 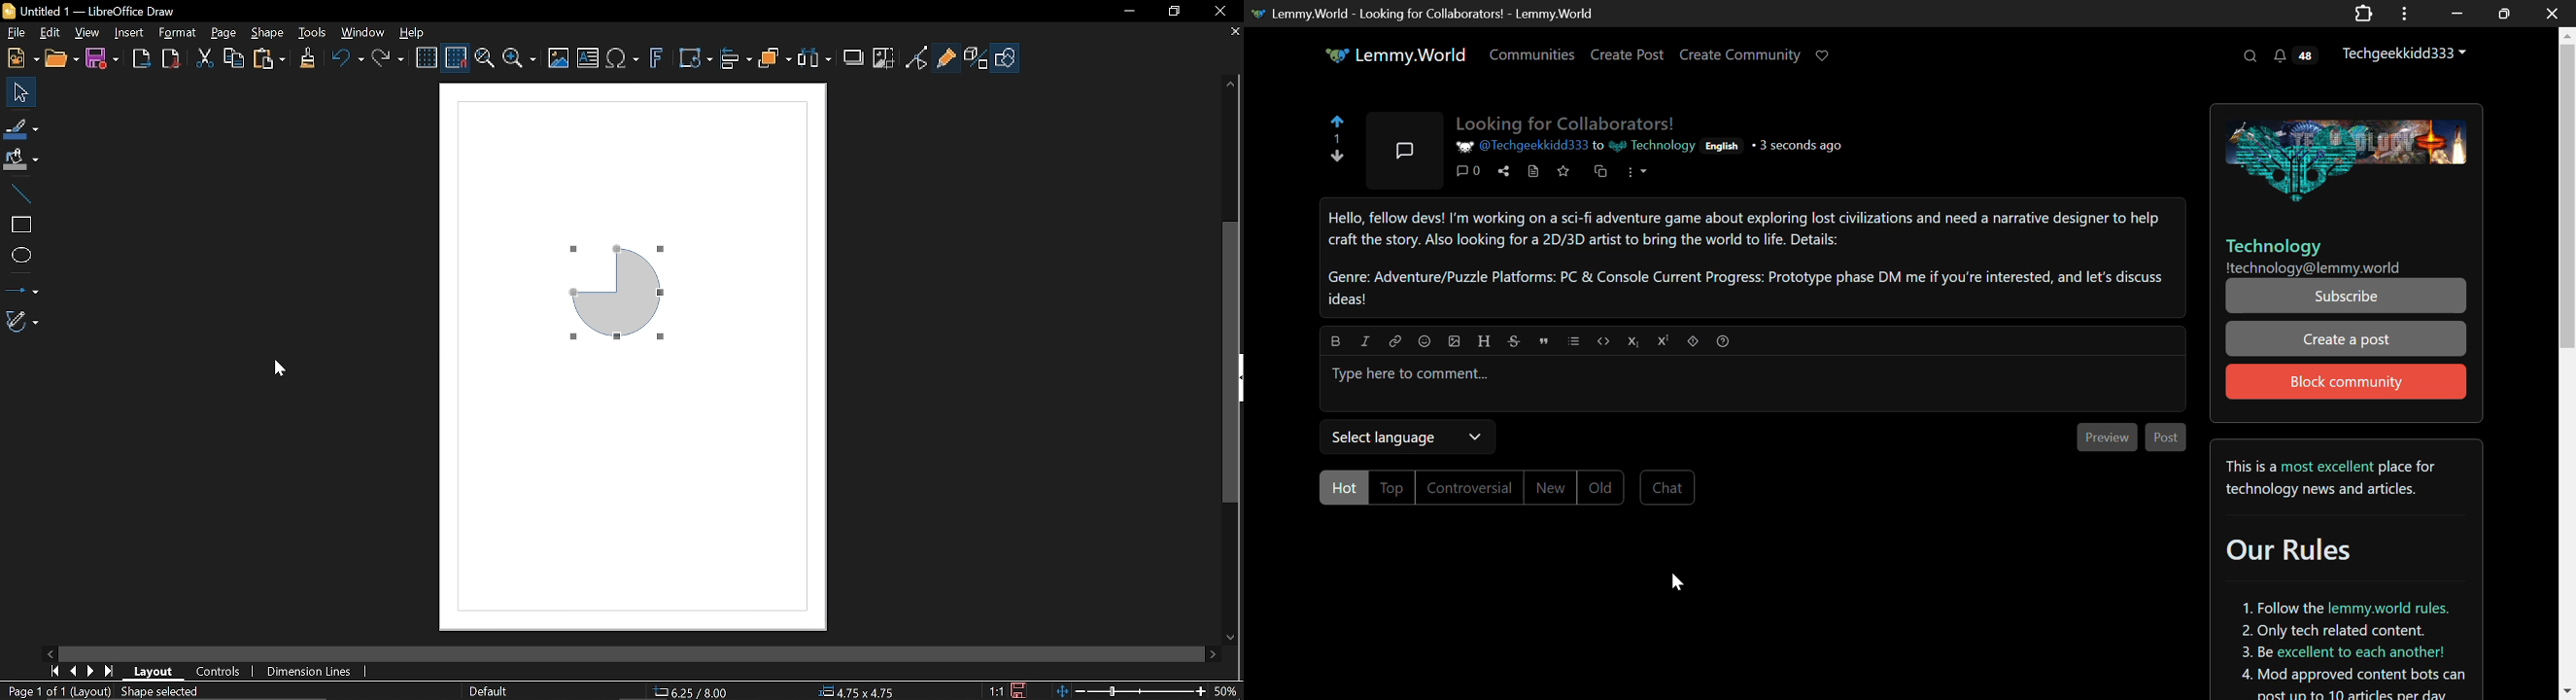 I want to click on This is a most excellent place for technology news and articles. Our Rules 1. Follow the lemmy.world rules. 2. Only tech related content. 3. Be excellent to each another! 4. Mod approved content bots can post up to 10 posts a day., so click(x=2343, y=569).